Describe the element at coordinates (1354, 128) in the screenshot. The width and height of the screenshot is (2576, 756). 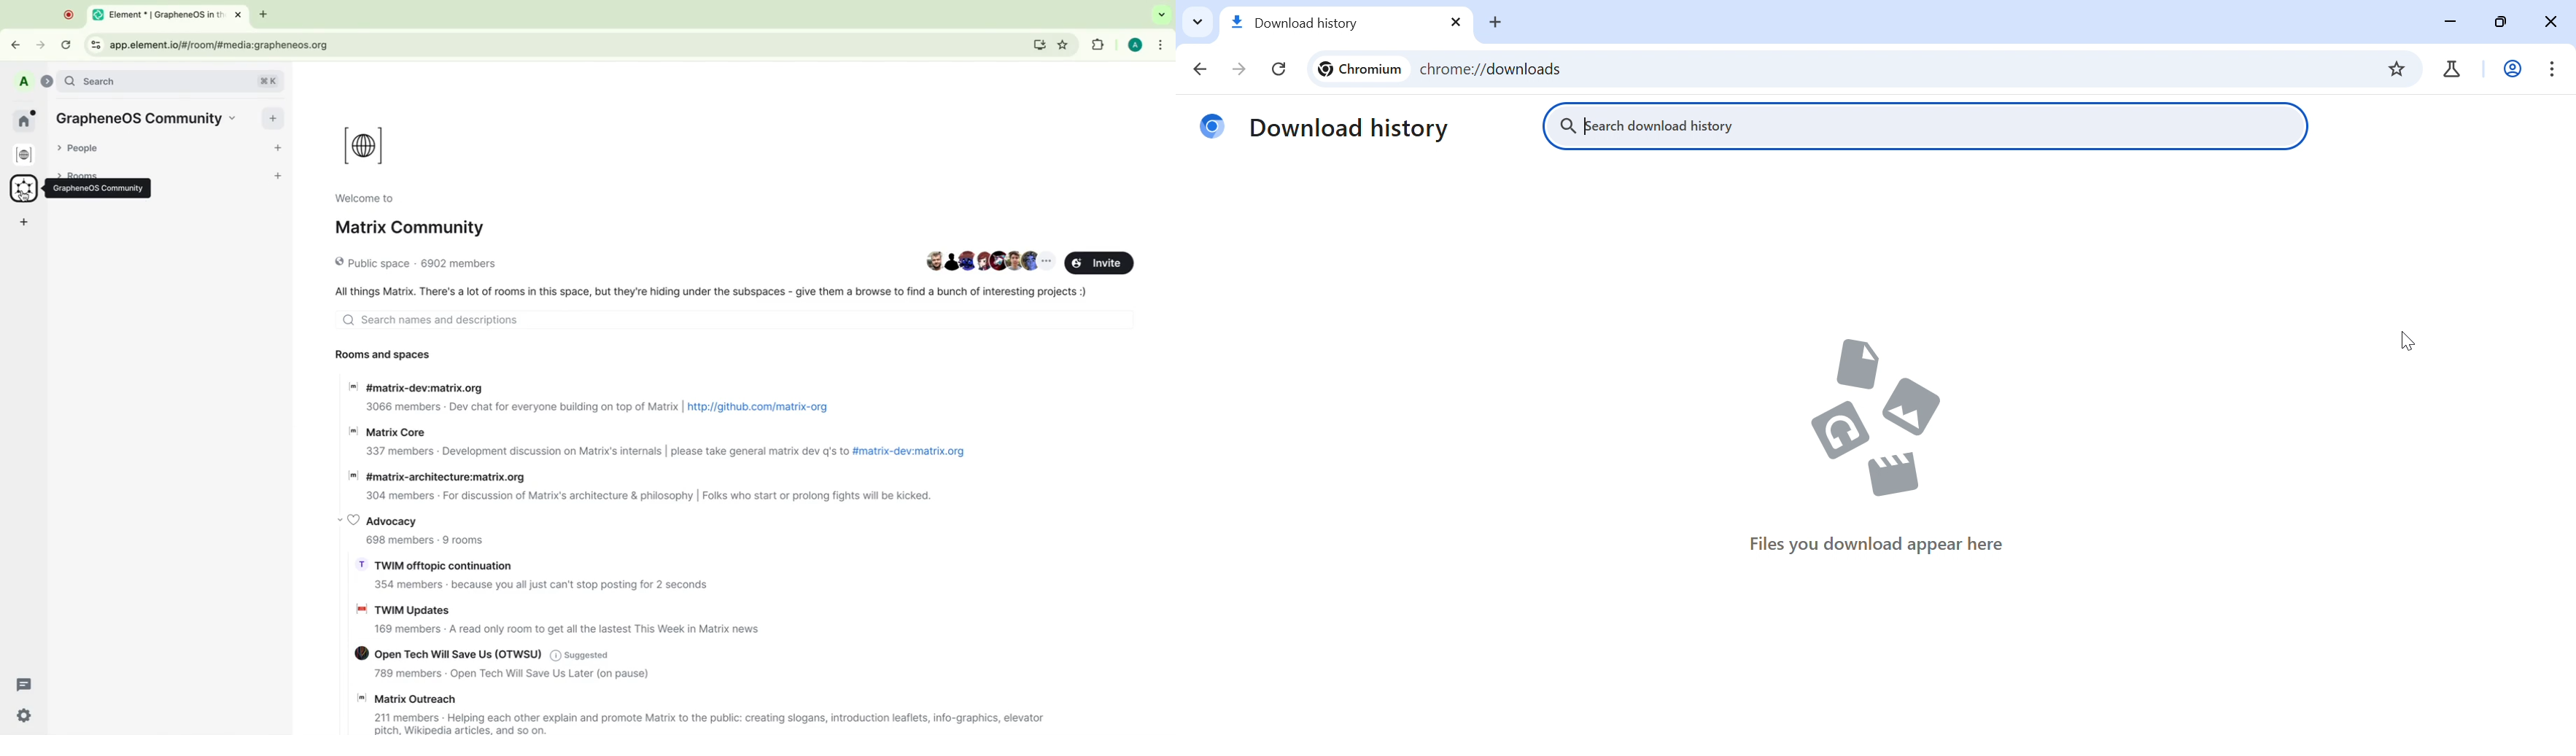
I see `Download history` at that location.